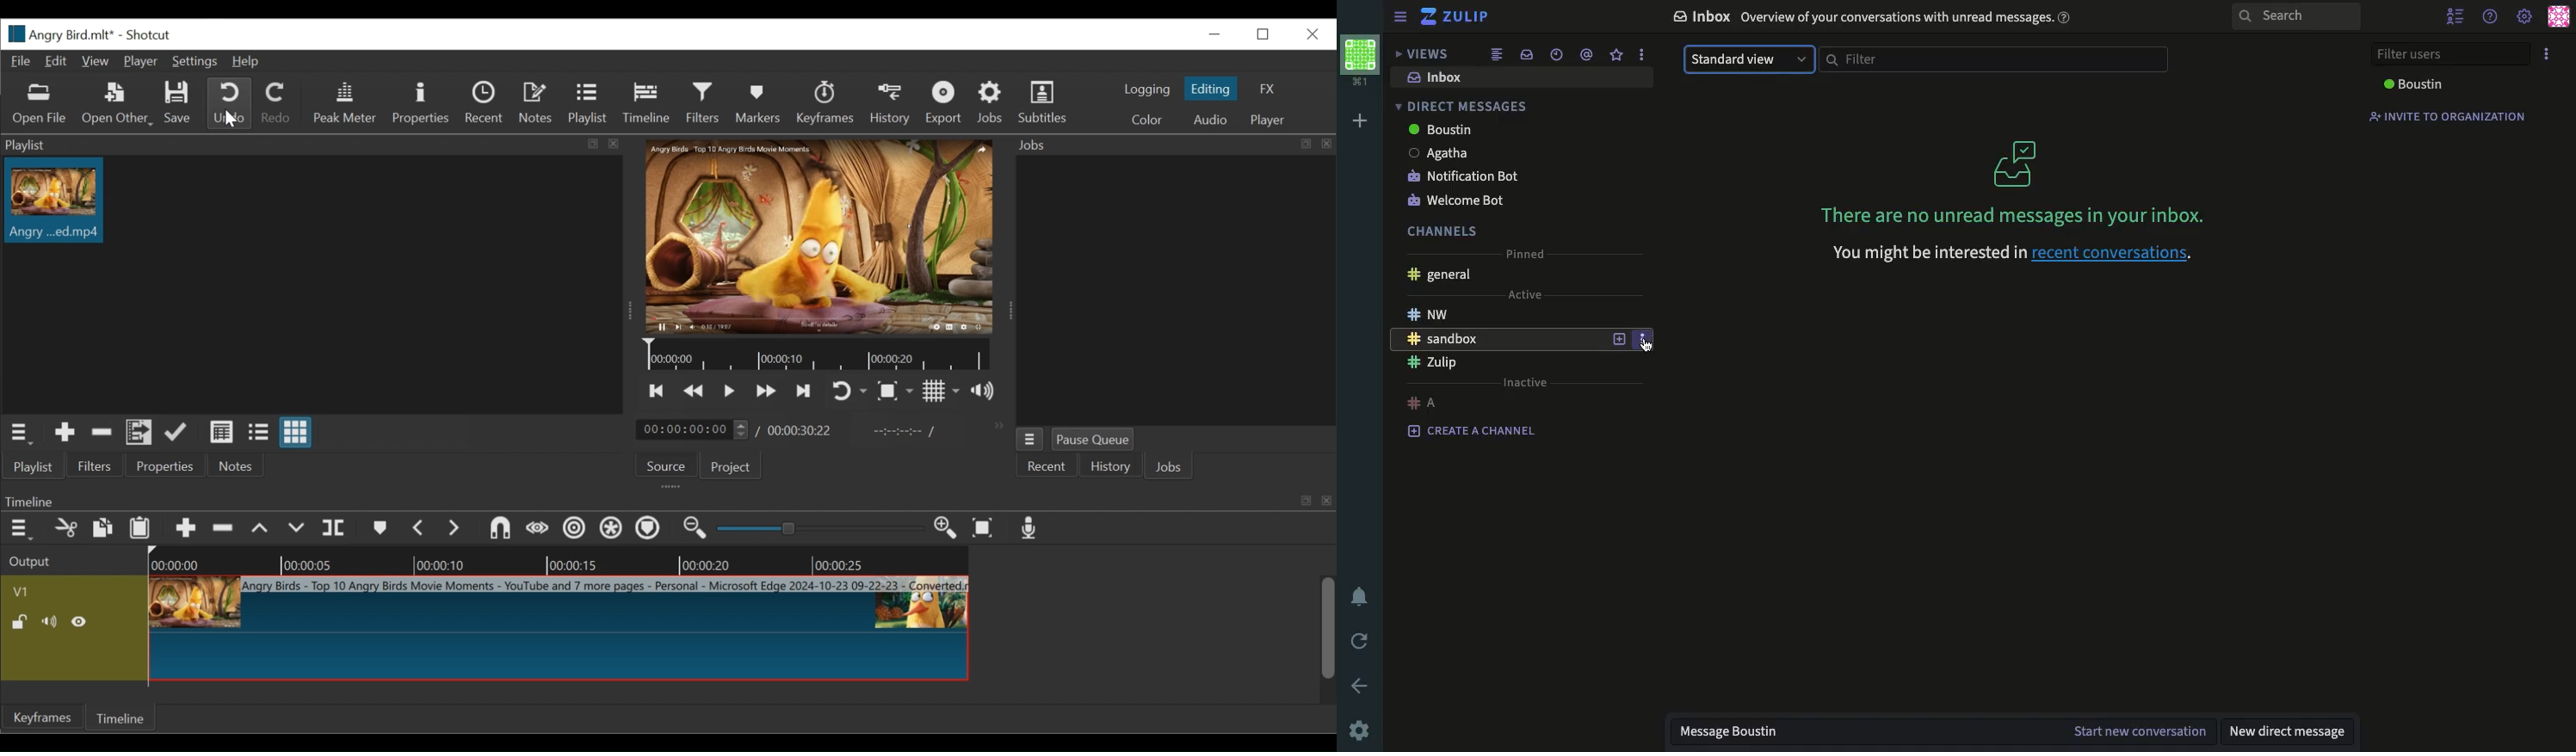  Describe the element at coordinates (222, 432) in the screenshot. I see `View as detail` at that location.